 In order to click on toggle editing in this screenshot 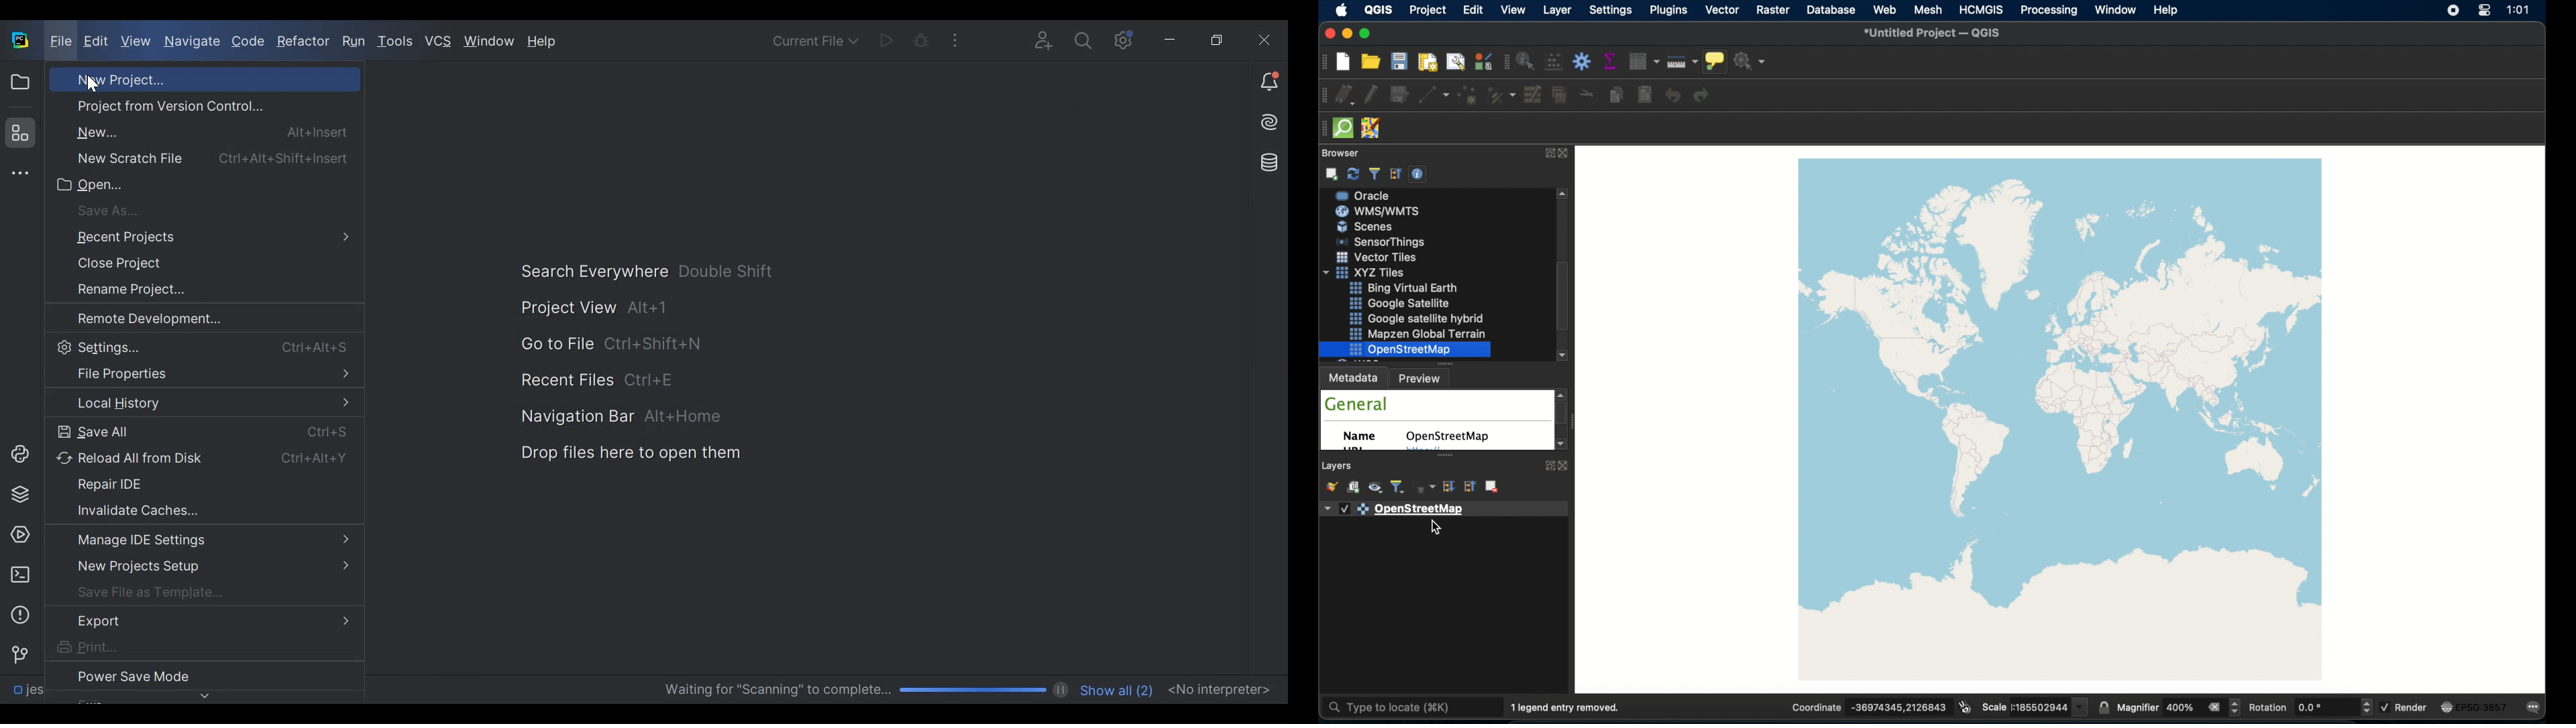, I will do `click(1373, 95)`.